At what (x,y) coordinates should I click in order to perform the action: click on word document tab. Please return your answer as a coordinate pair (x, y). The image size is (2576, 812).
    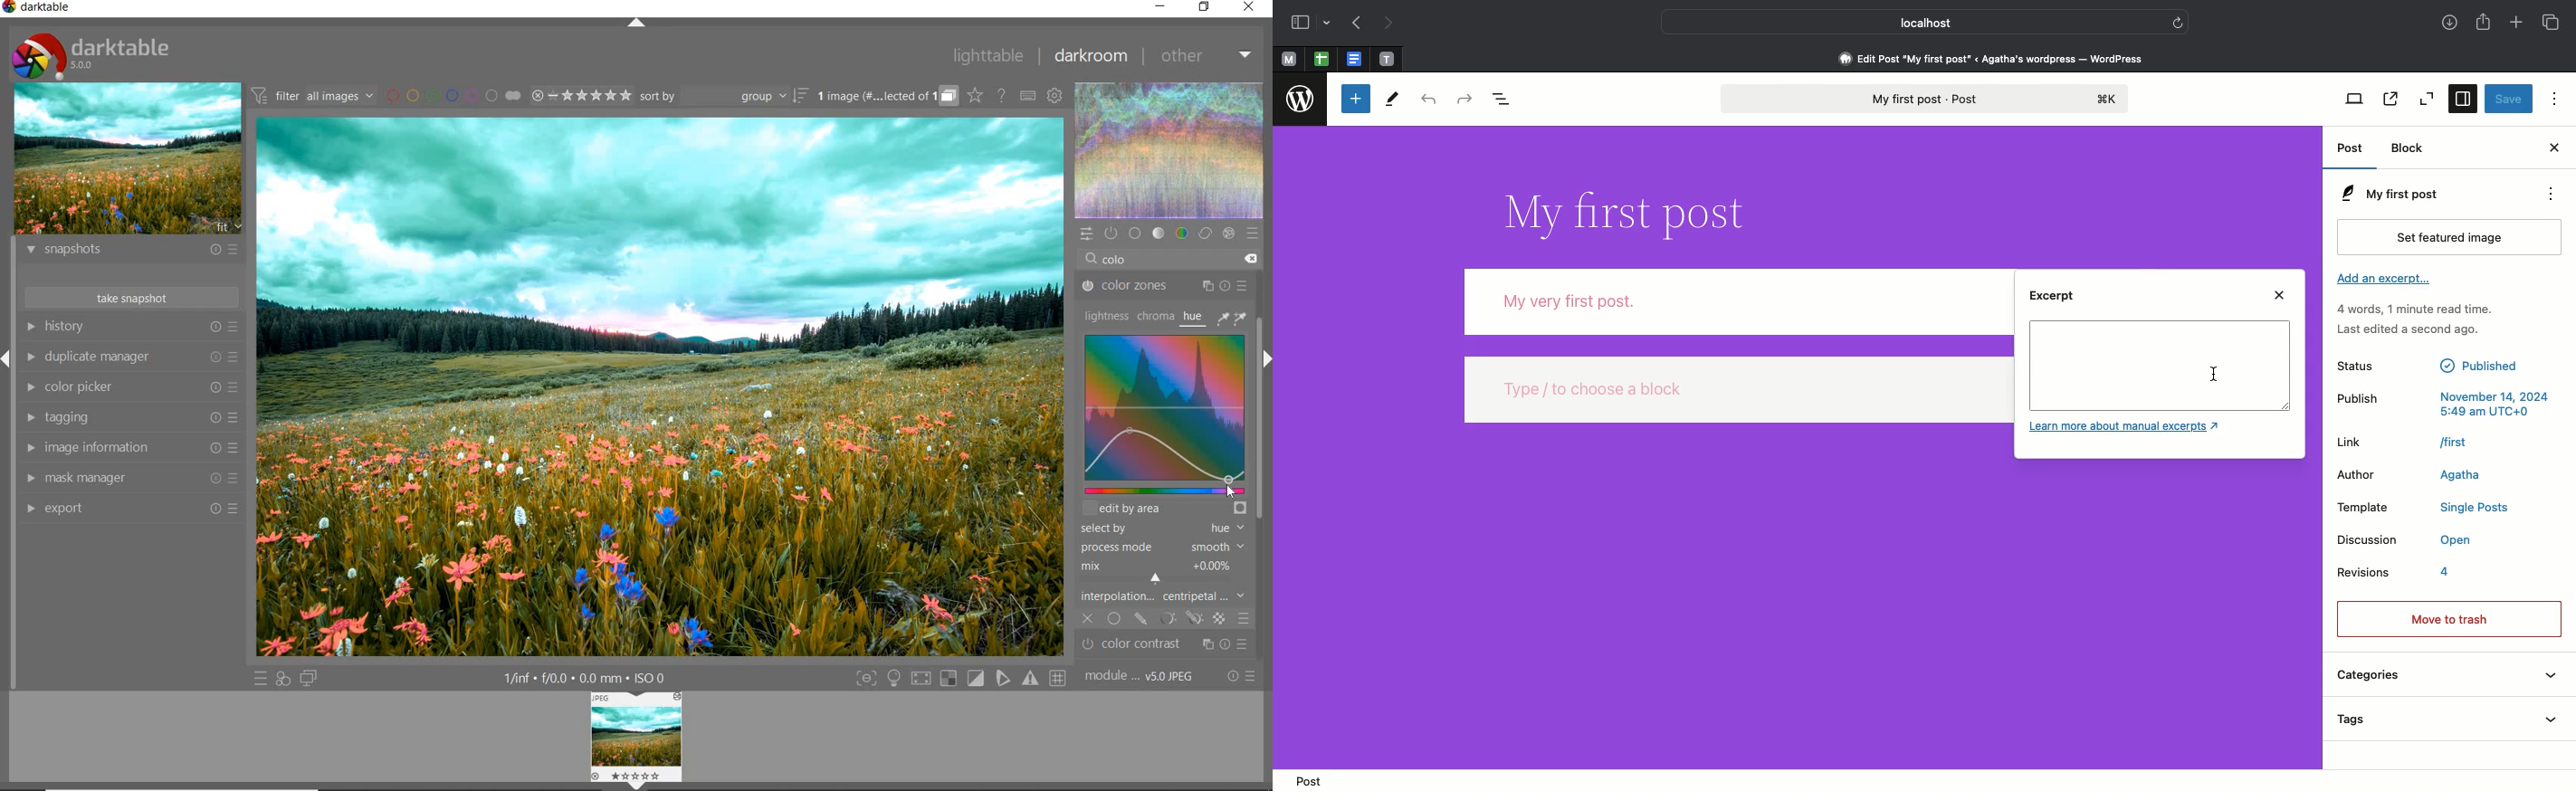
    Looking at the image, I should click on (1351, 58).